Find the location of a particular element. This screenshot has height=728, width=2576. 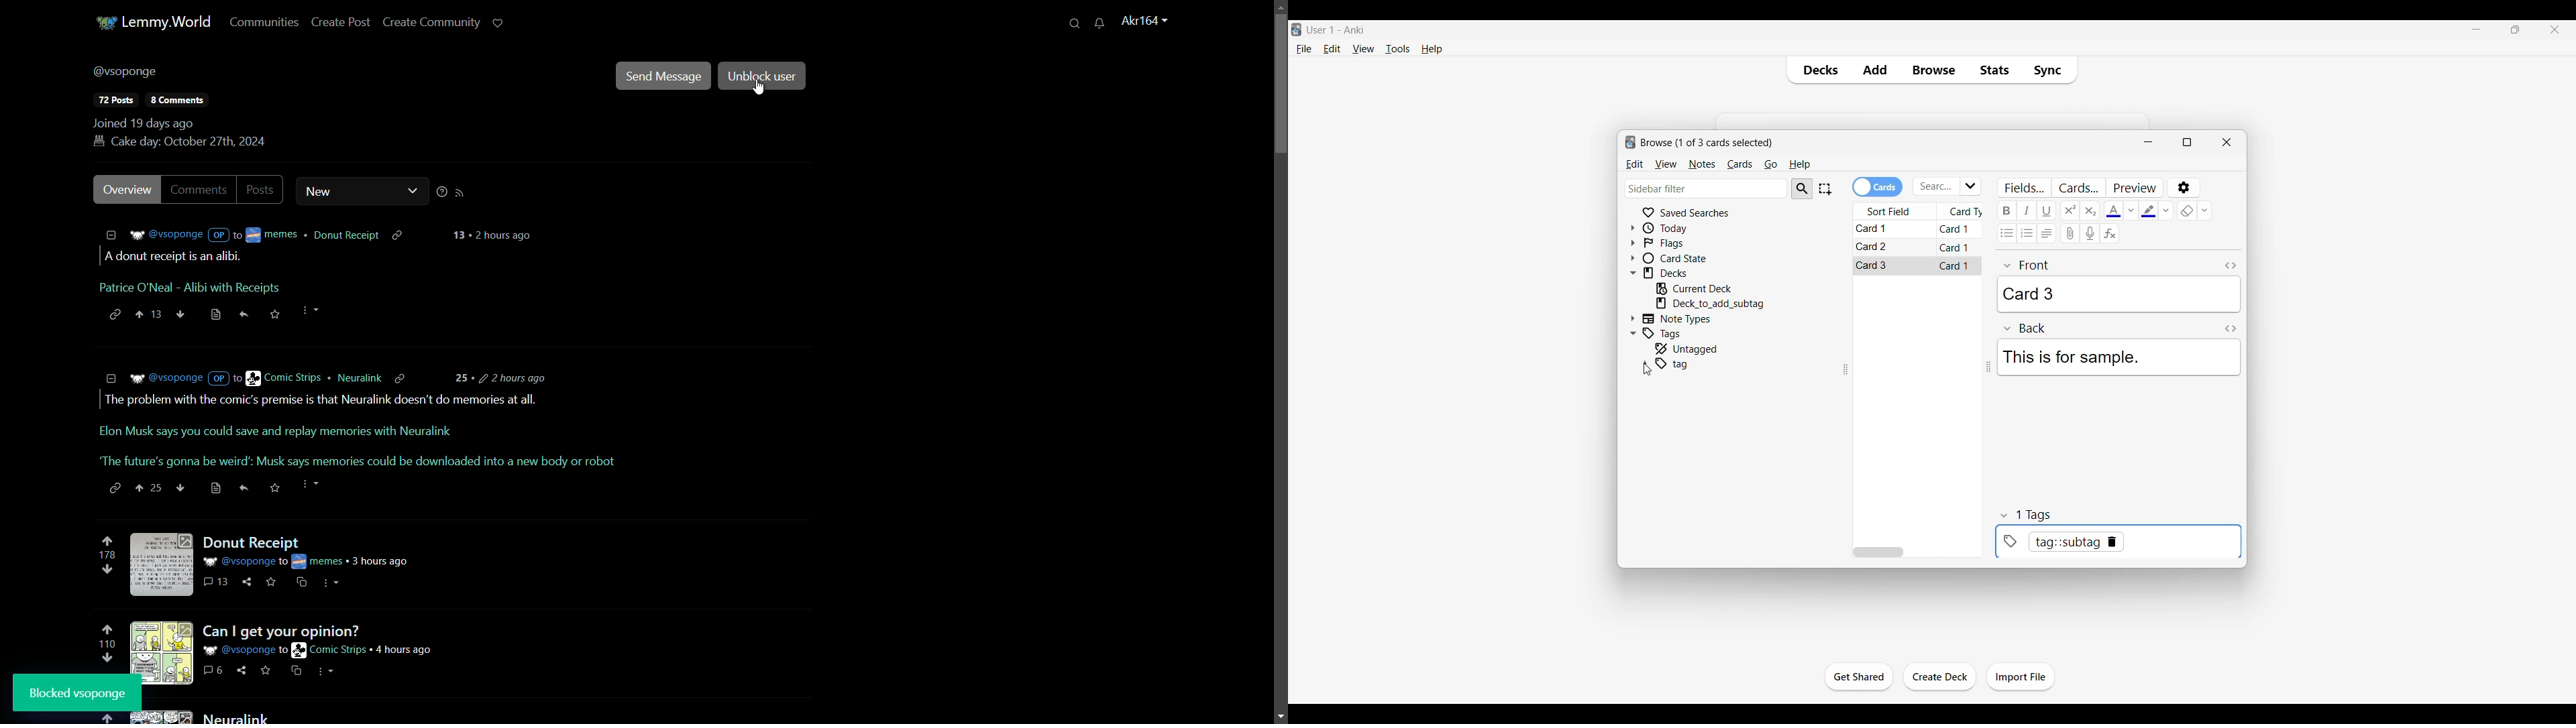

details is located at coordinates (244, 377).